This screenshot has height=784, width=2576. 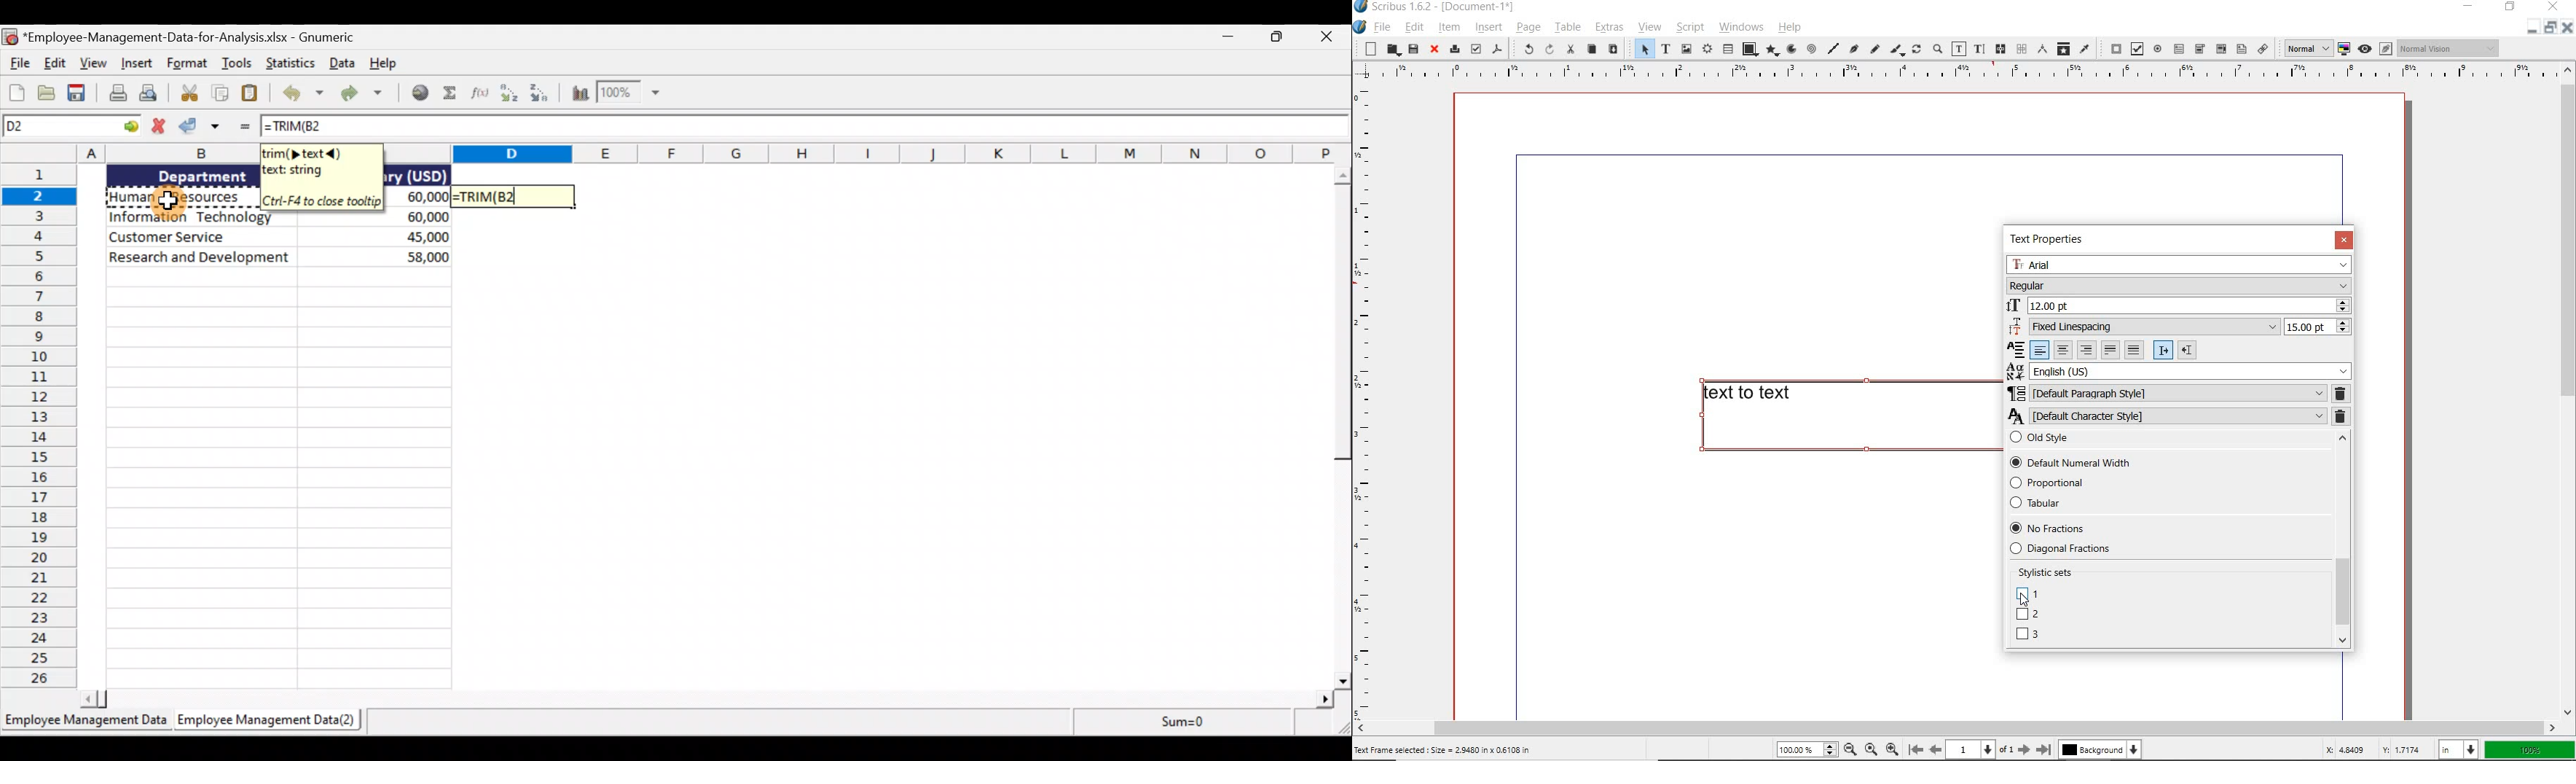 What do you see at coordinates (1173, 723) in the screenshot?
I see `sum=0` at bounding box center [1173, 723].